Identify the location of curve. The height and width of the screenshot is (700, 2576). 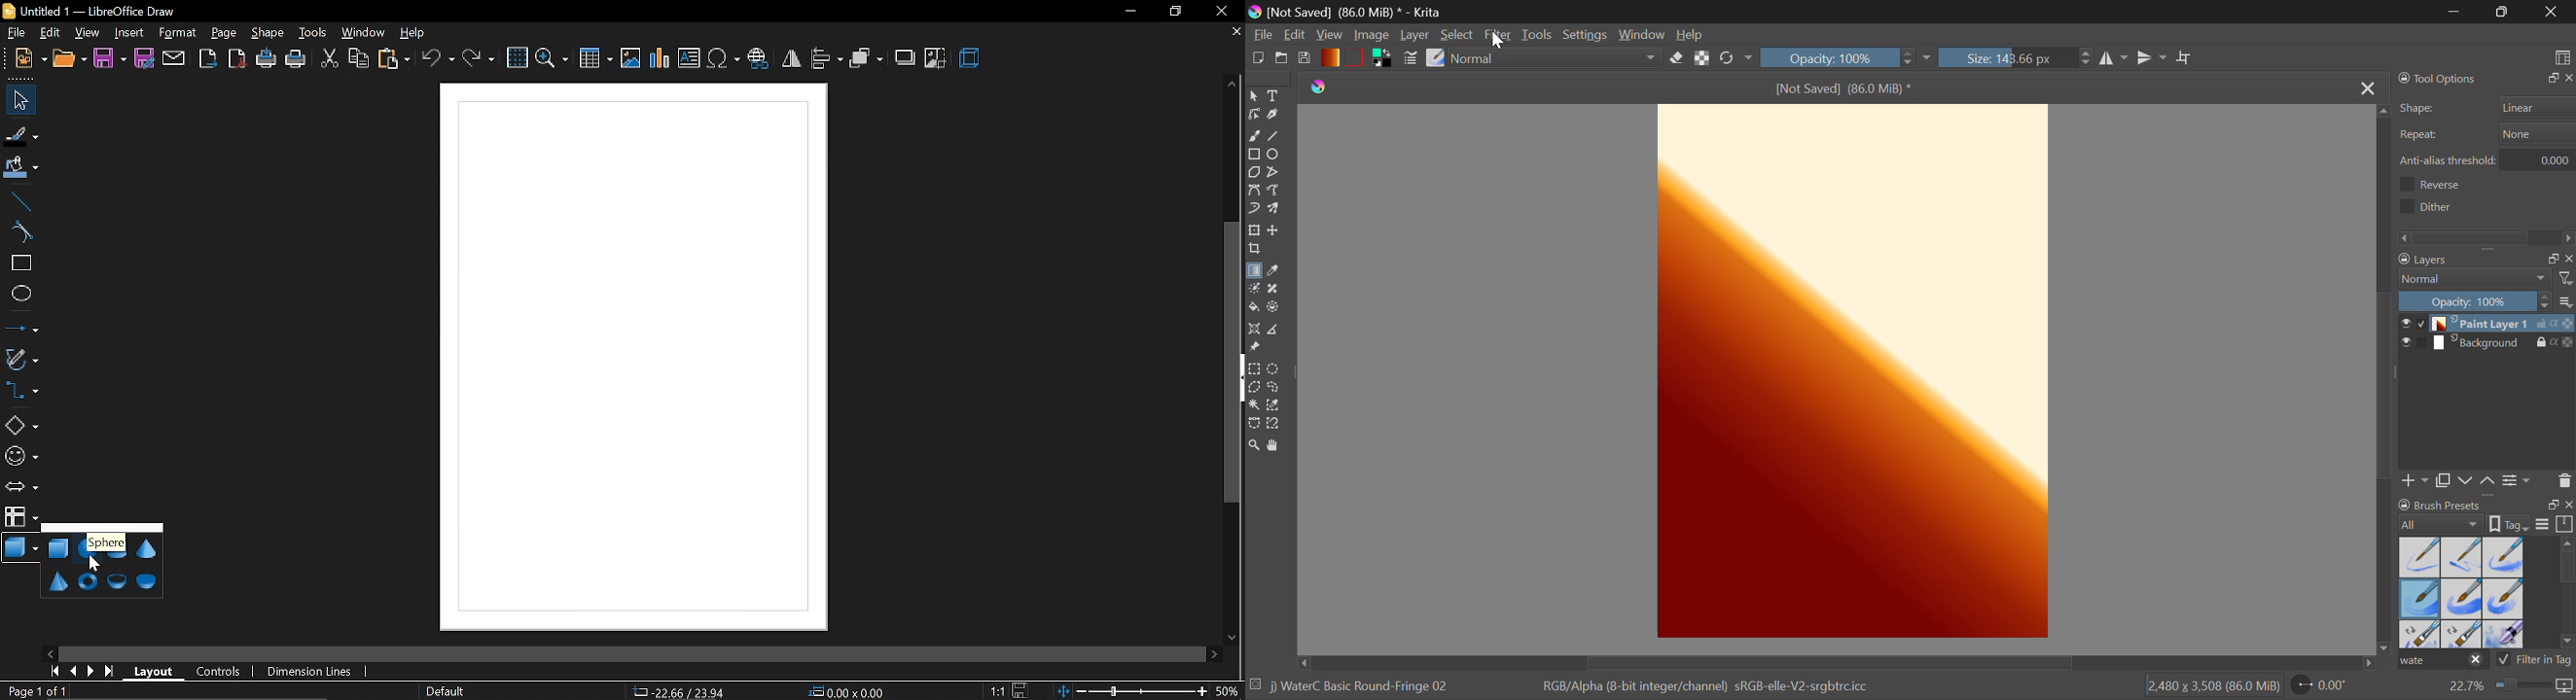
(20, 231).